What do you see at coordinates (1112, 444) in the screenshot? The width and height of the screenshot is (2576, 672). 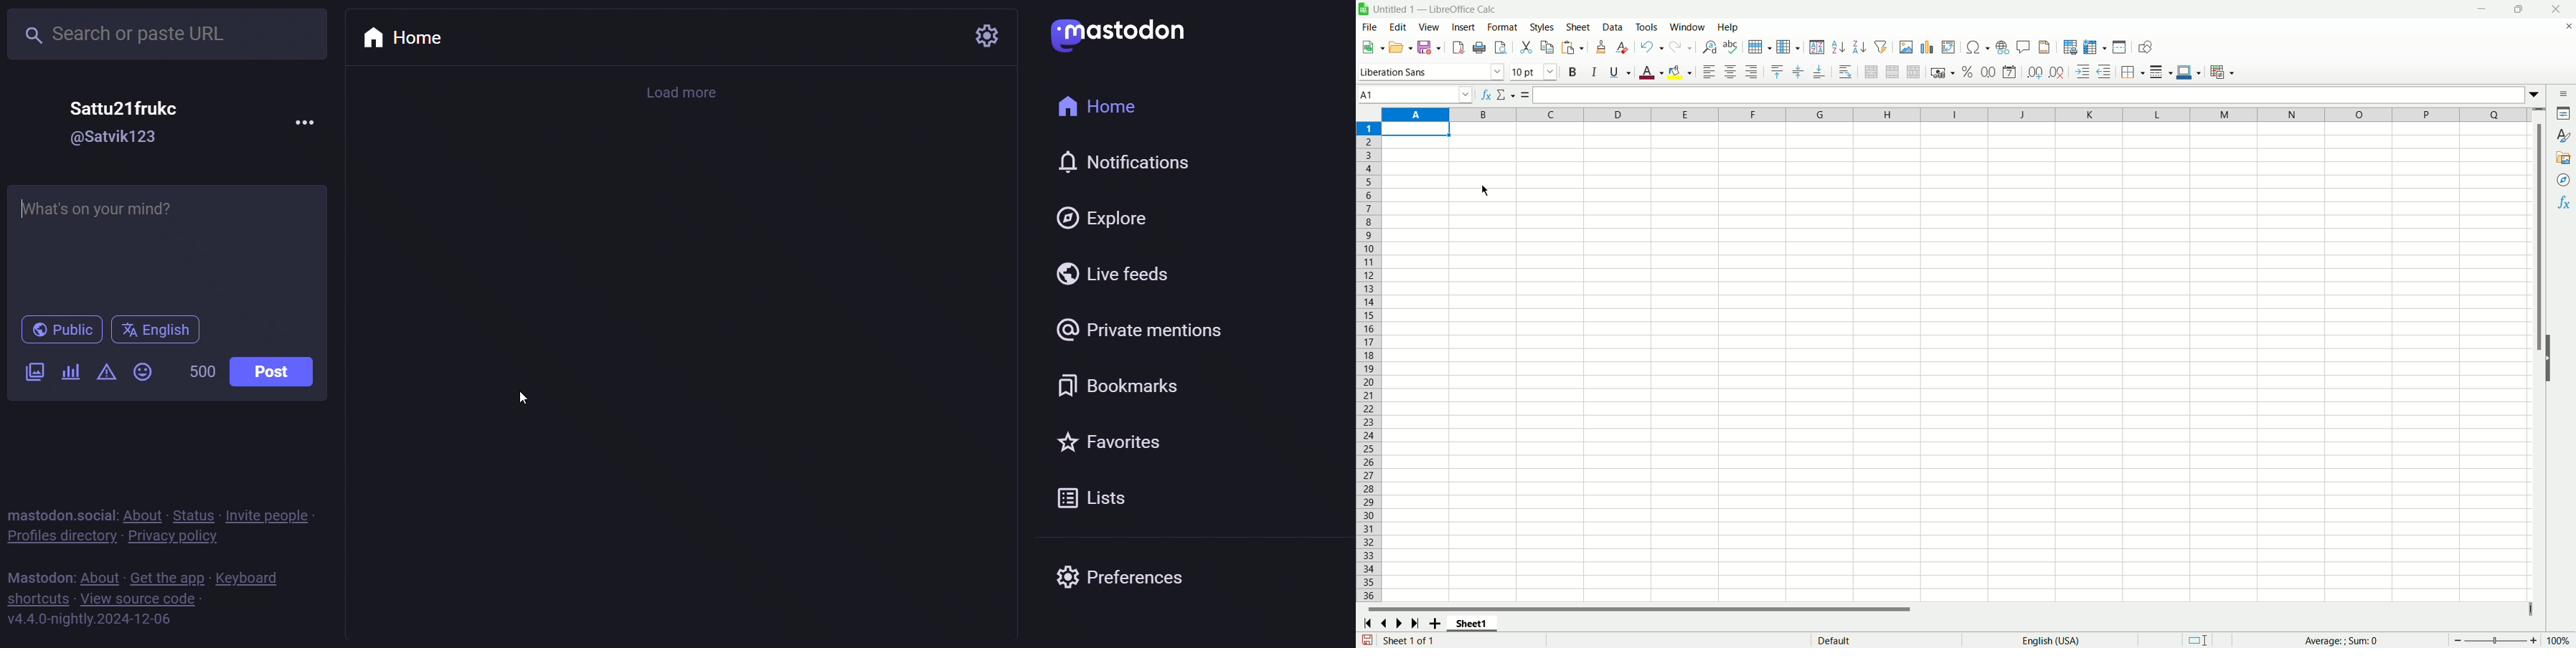 I see `favorite` at bounding box center [1112, 444].